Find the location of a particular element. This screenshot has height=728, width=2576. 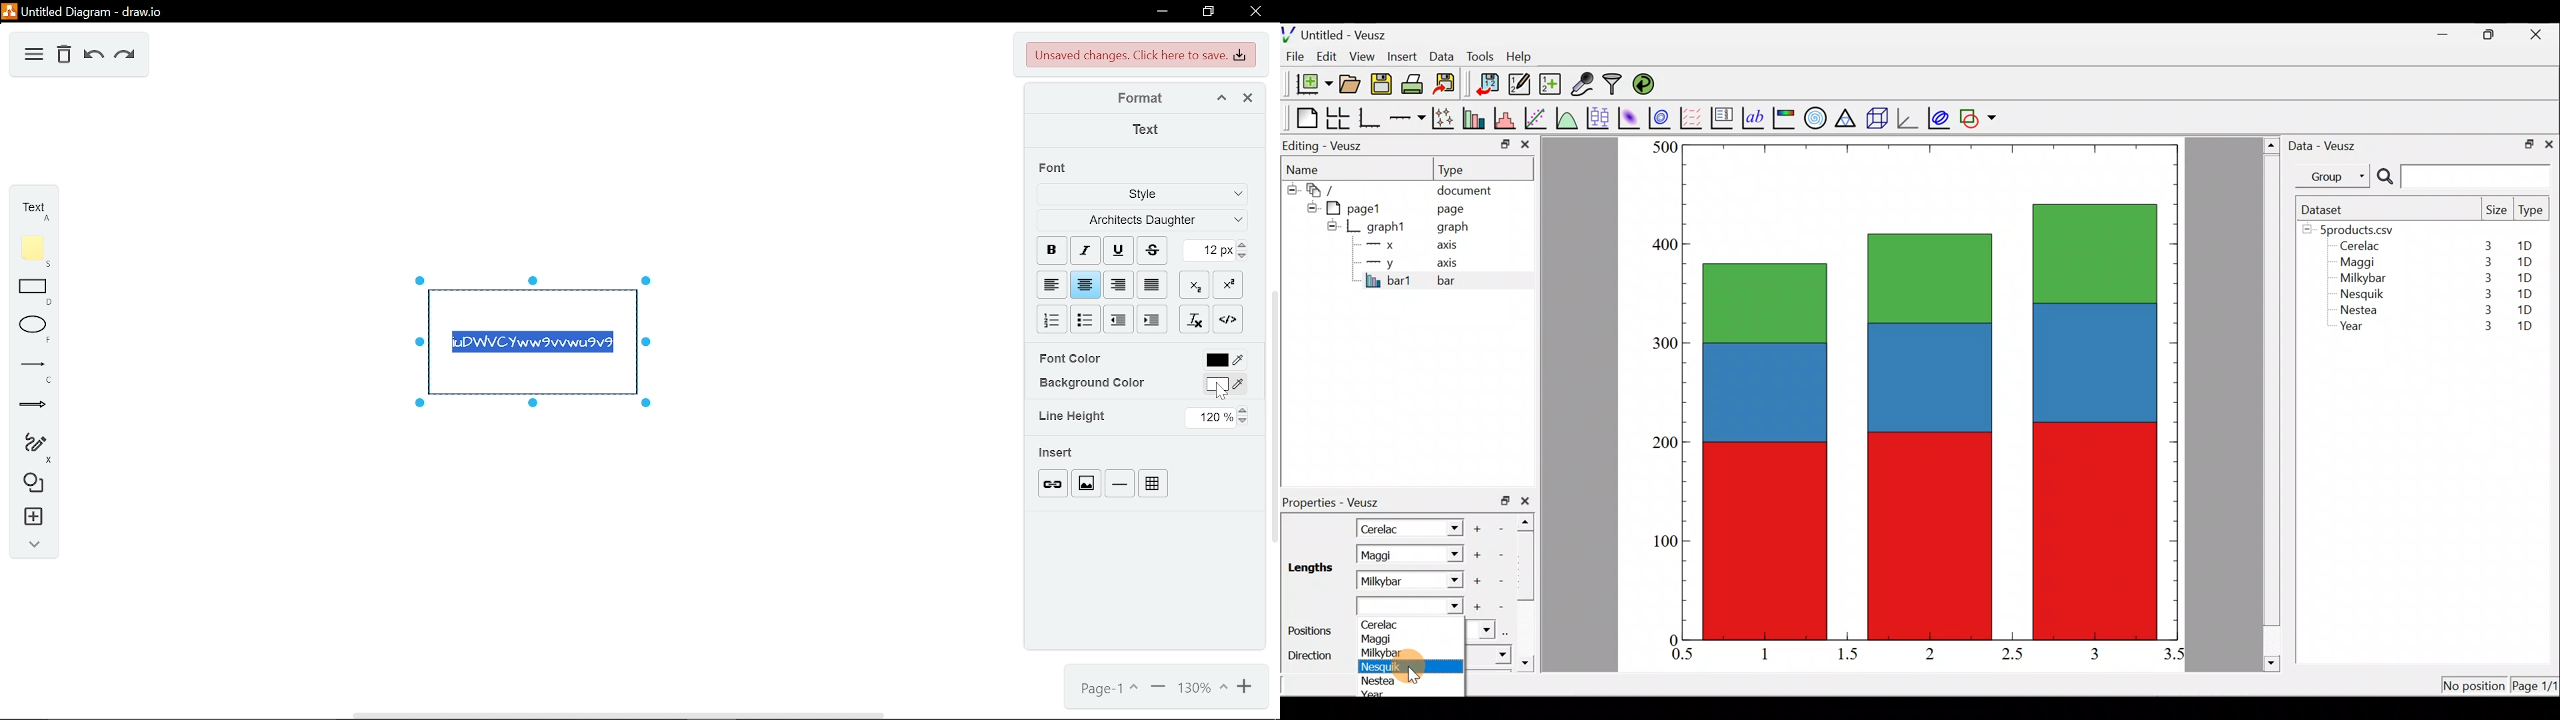

decrease indent is located at coordinates (1152, 320).